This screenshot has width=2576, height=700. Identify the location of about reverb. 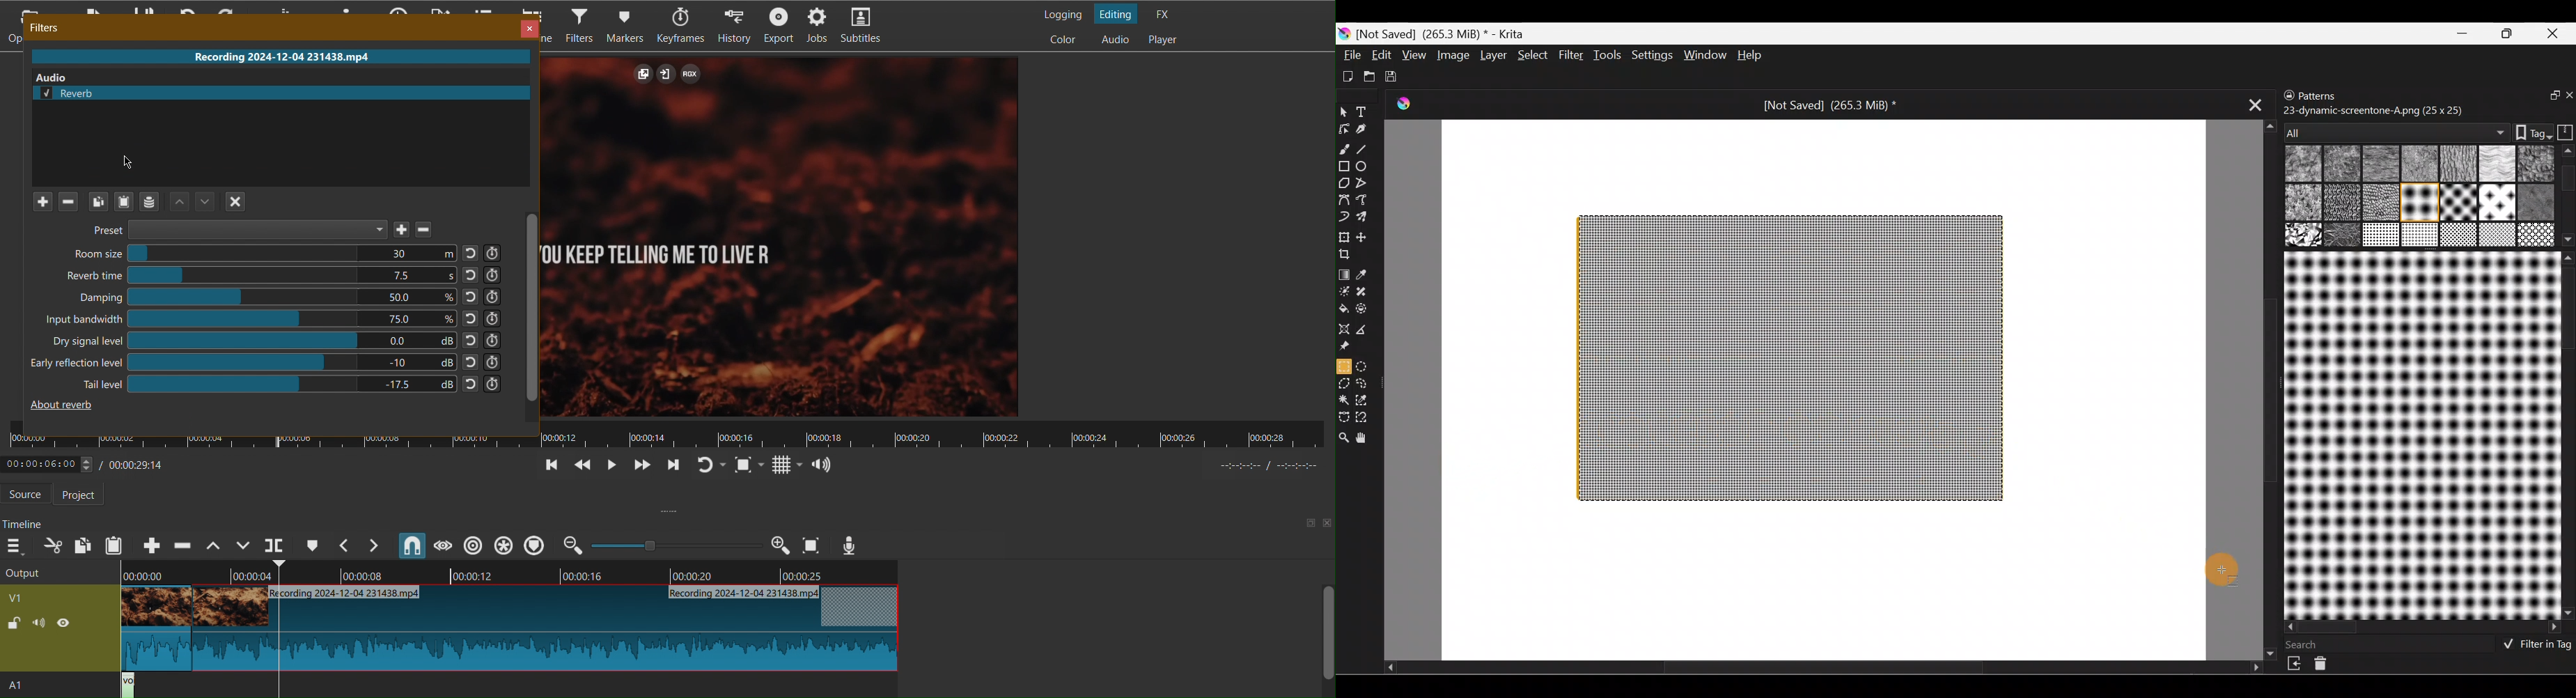
(65, 405).